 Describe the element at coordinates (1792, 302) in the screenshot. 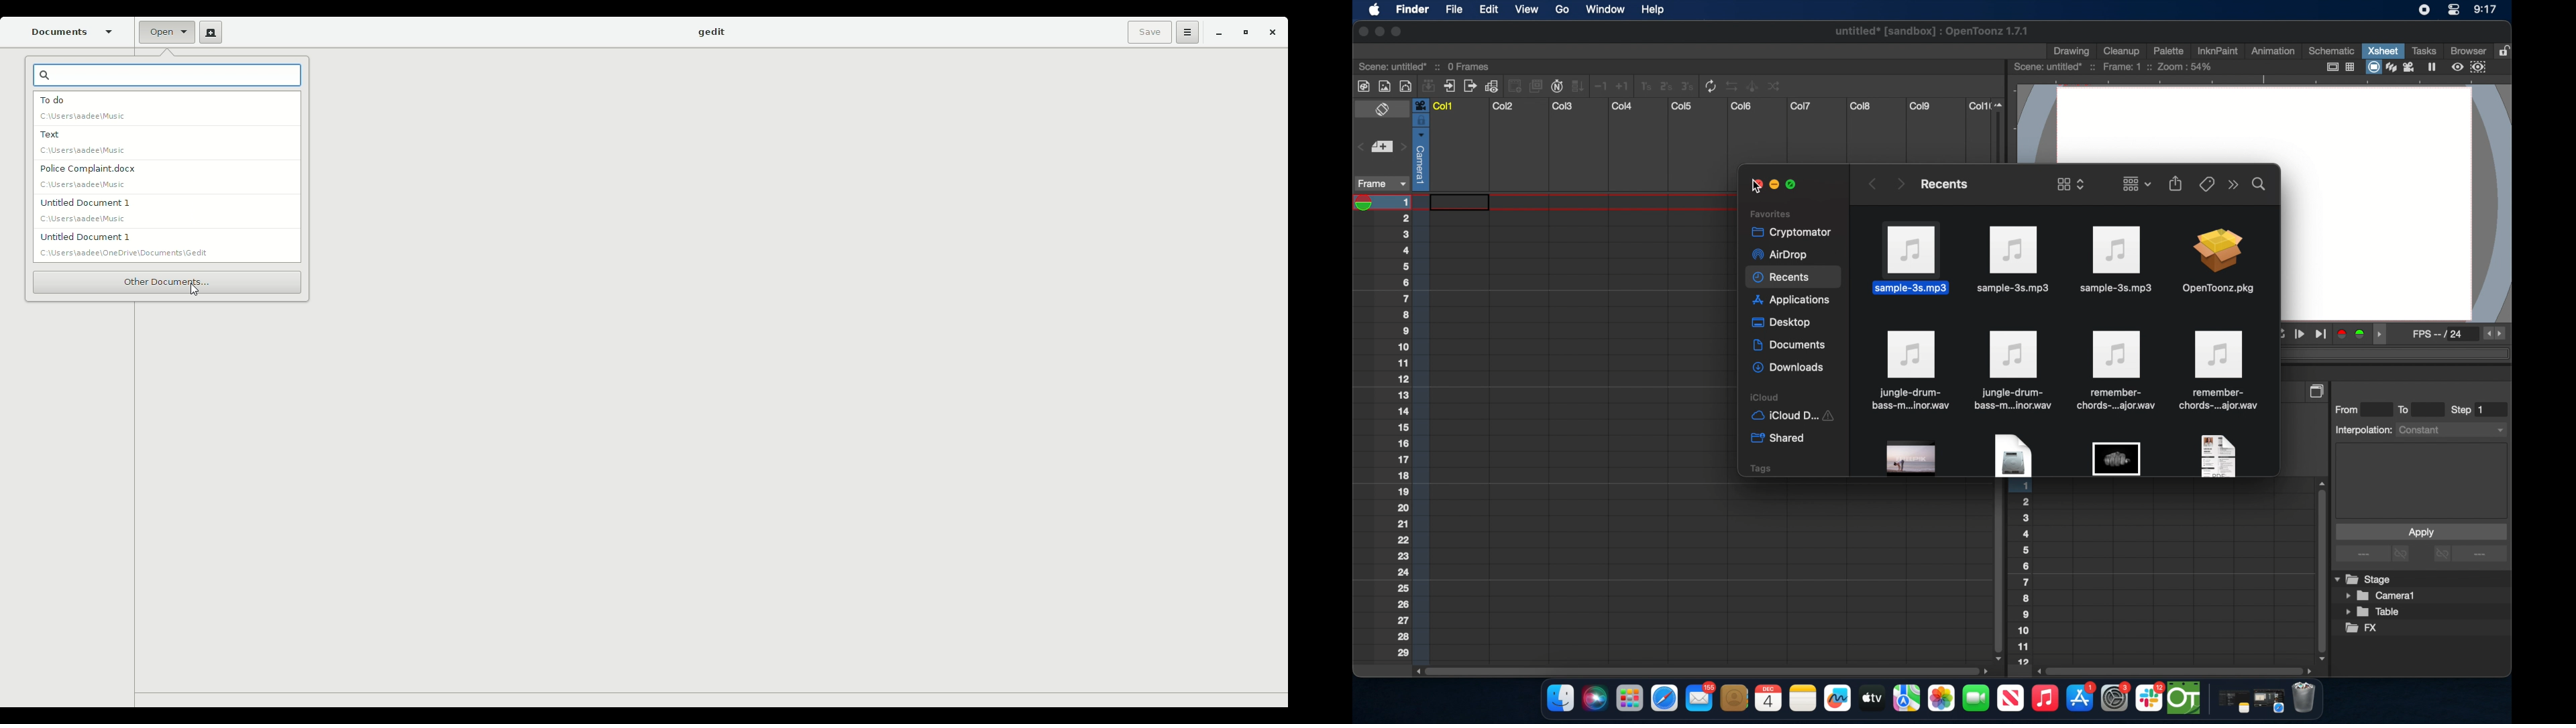

I see `applications` at that location.